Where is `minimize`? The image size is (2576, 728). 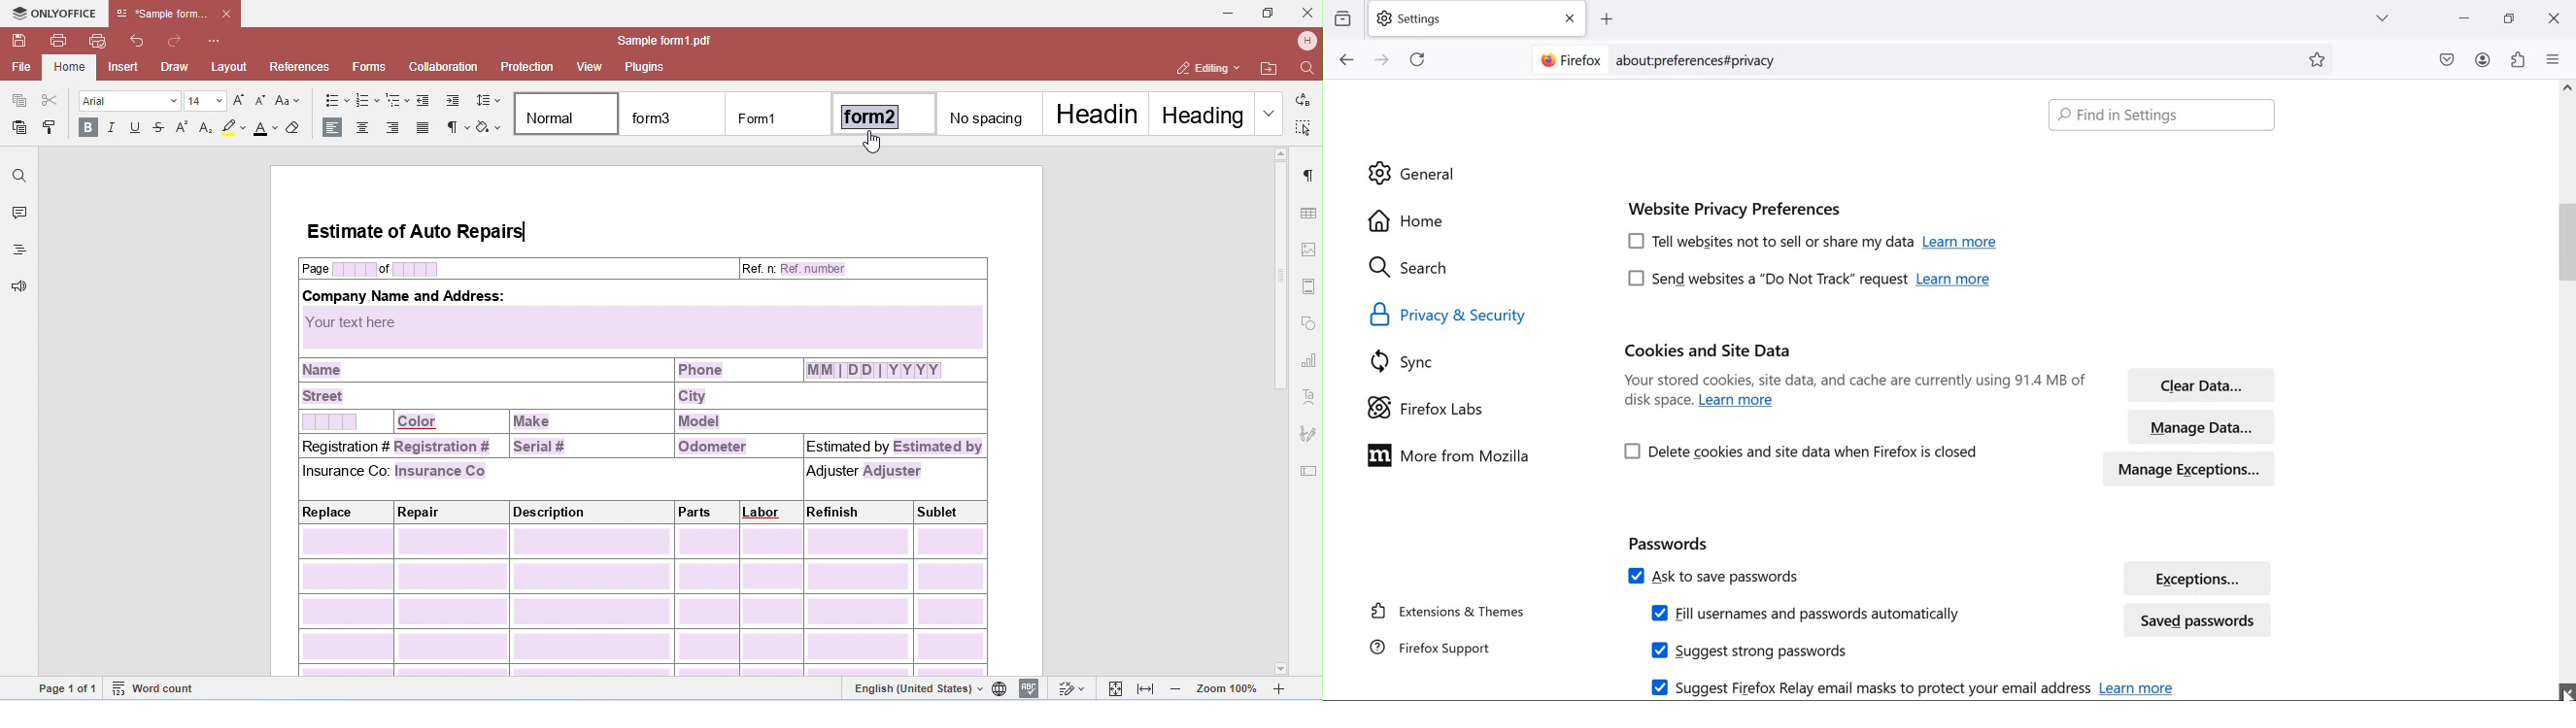 minimize is located at coordinates (2466, 18).